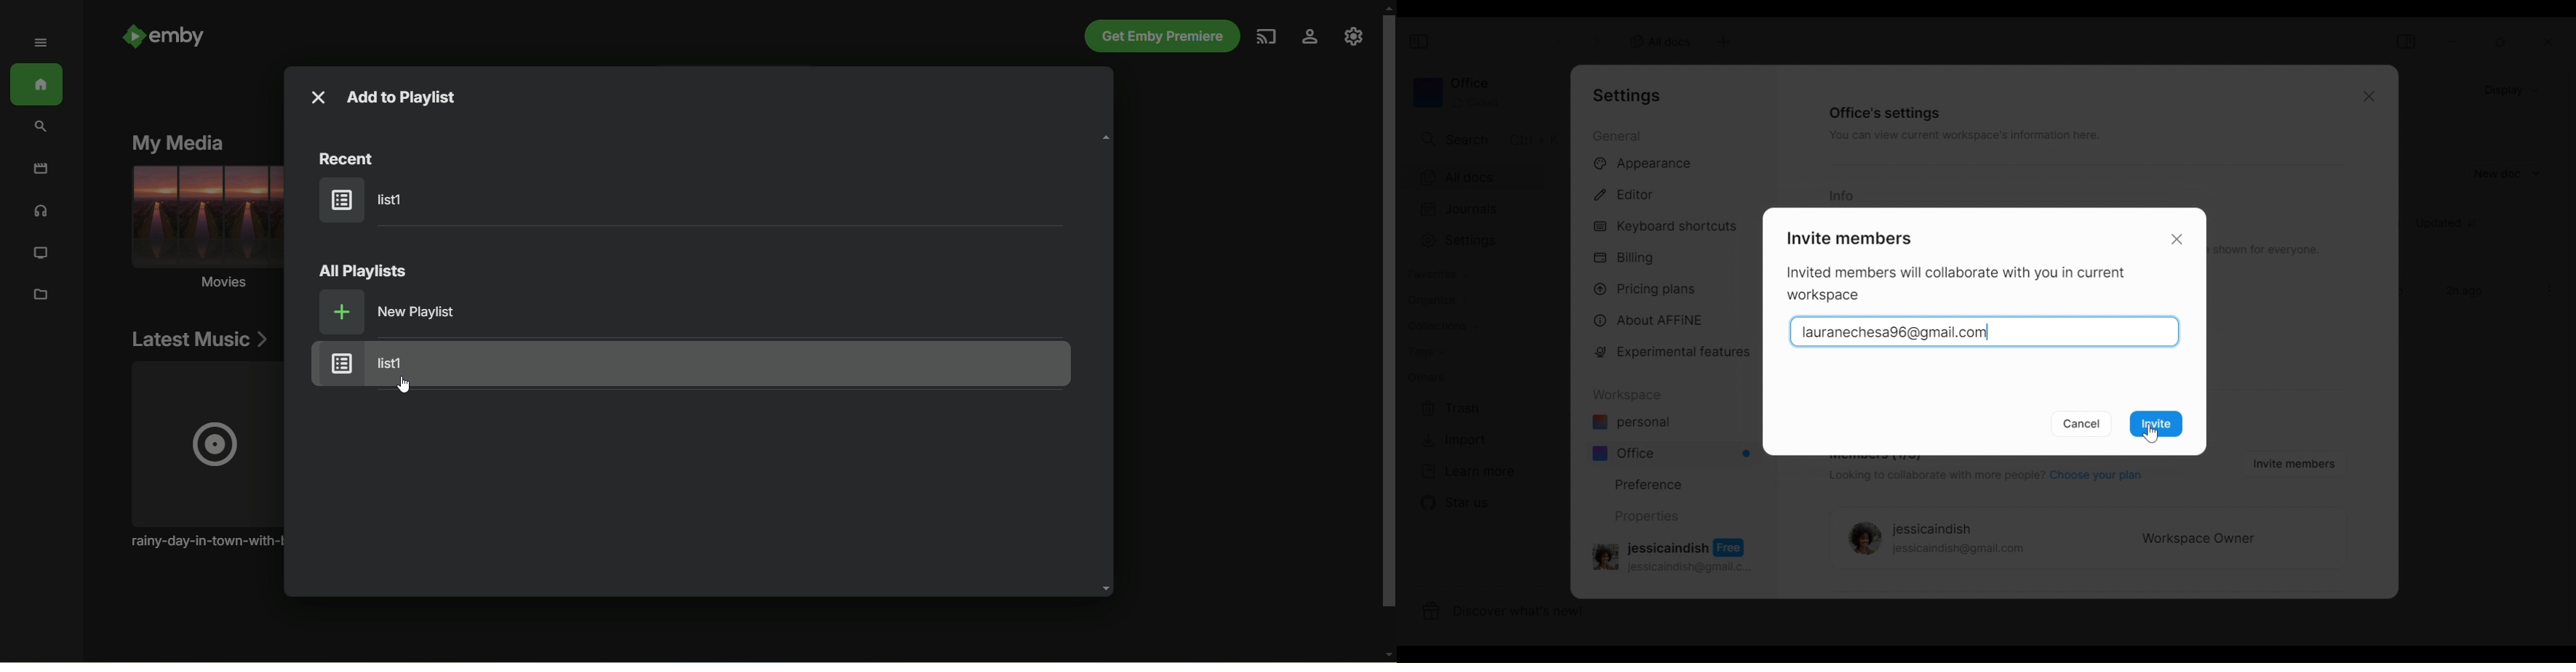 The width and height of the screenshot is (2576, 672). I want to click on Tags, so click(1426, 353).